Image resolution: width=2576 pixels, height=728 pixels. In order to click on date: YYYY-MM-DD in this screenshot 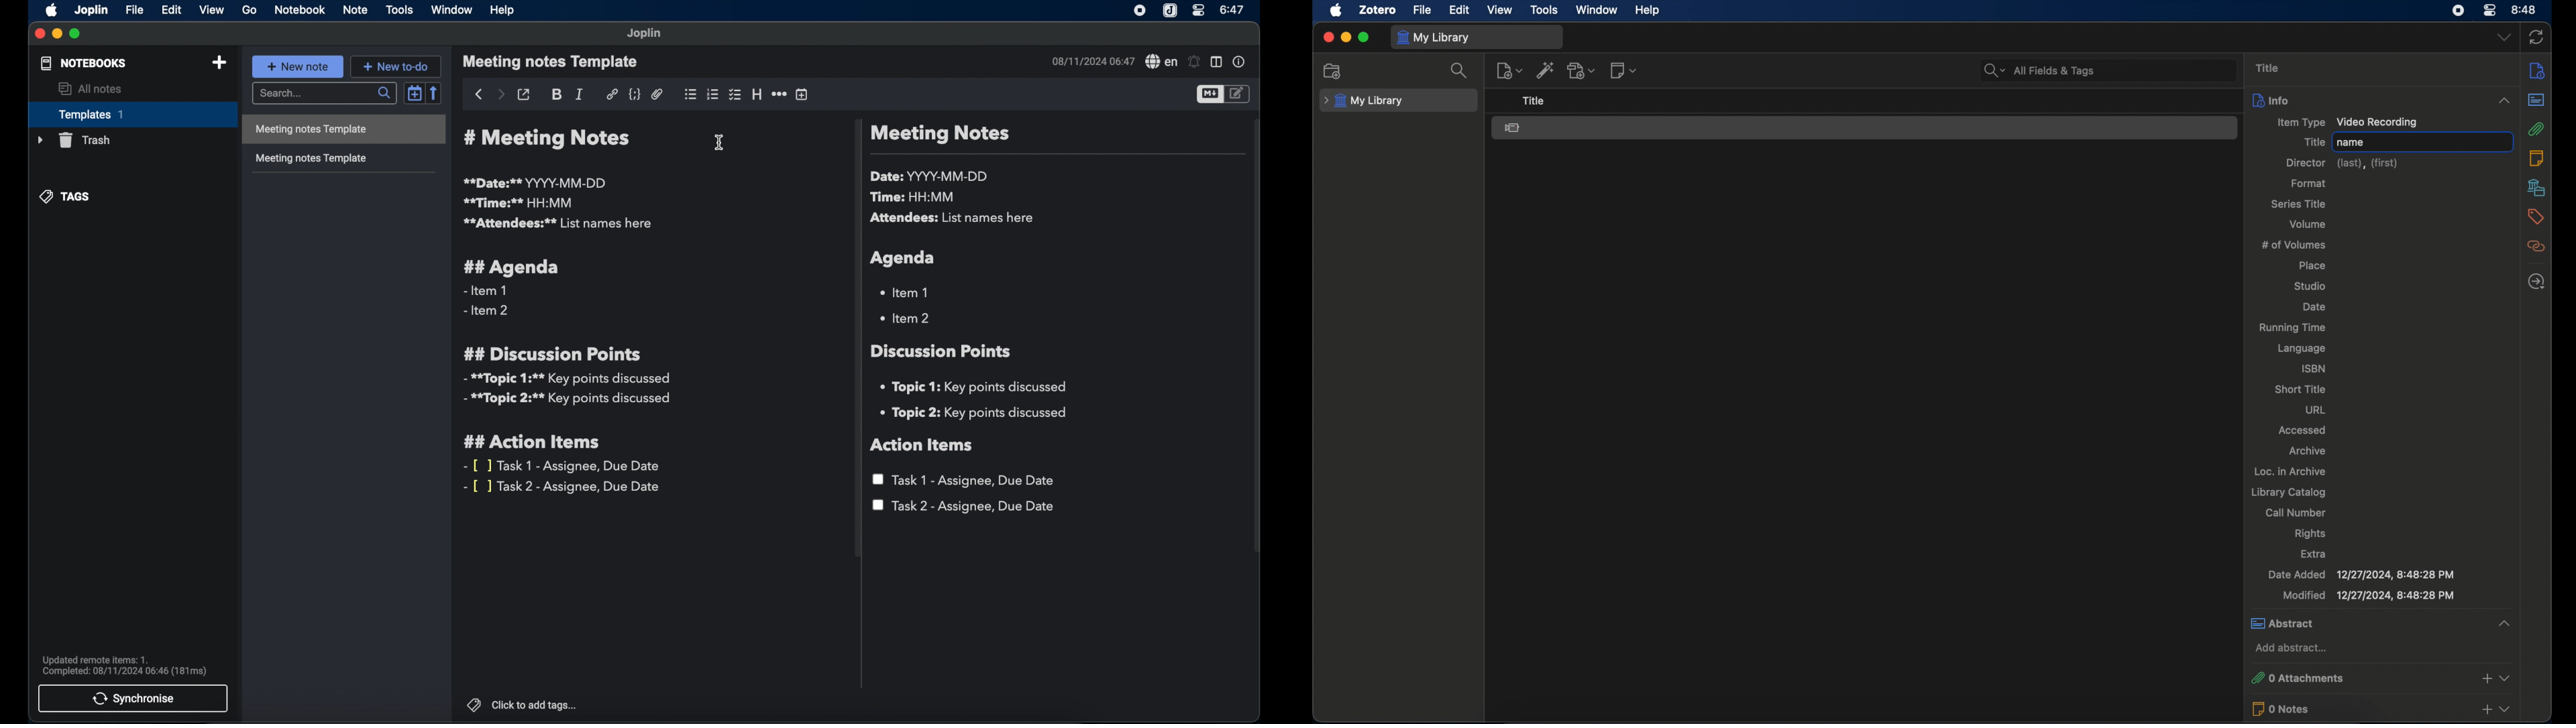, I will do `click(931, 176)`.